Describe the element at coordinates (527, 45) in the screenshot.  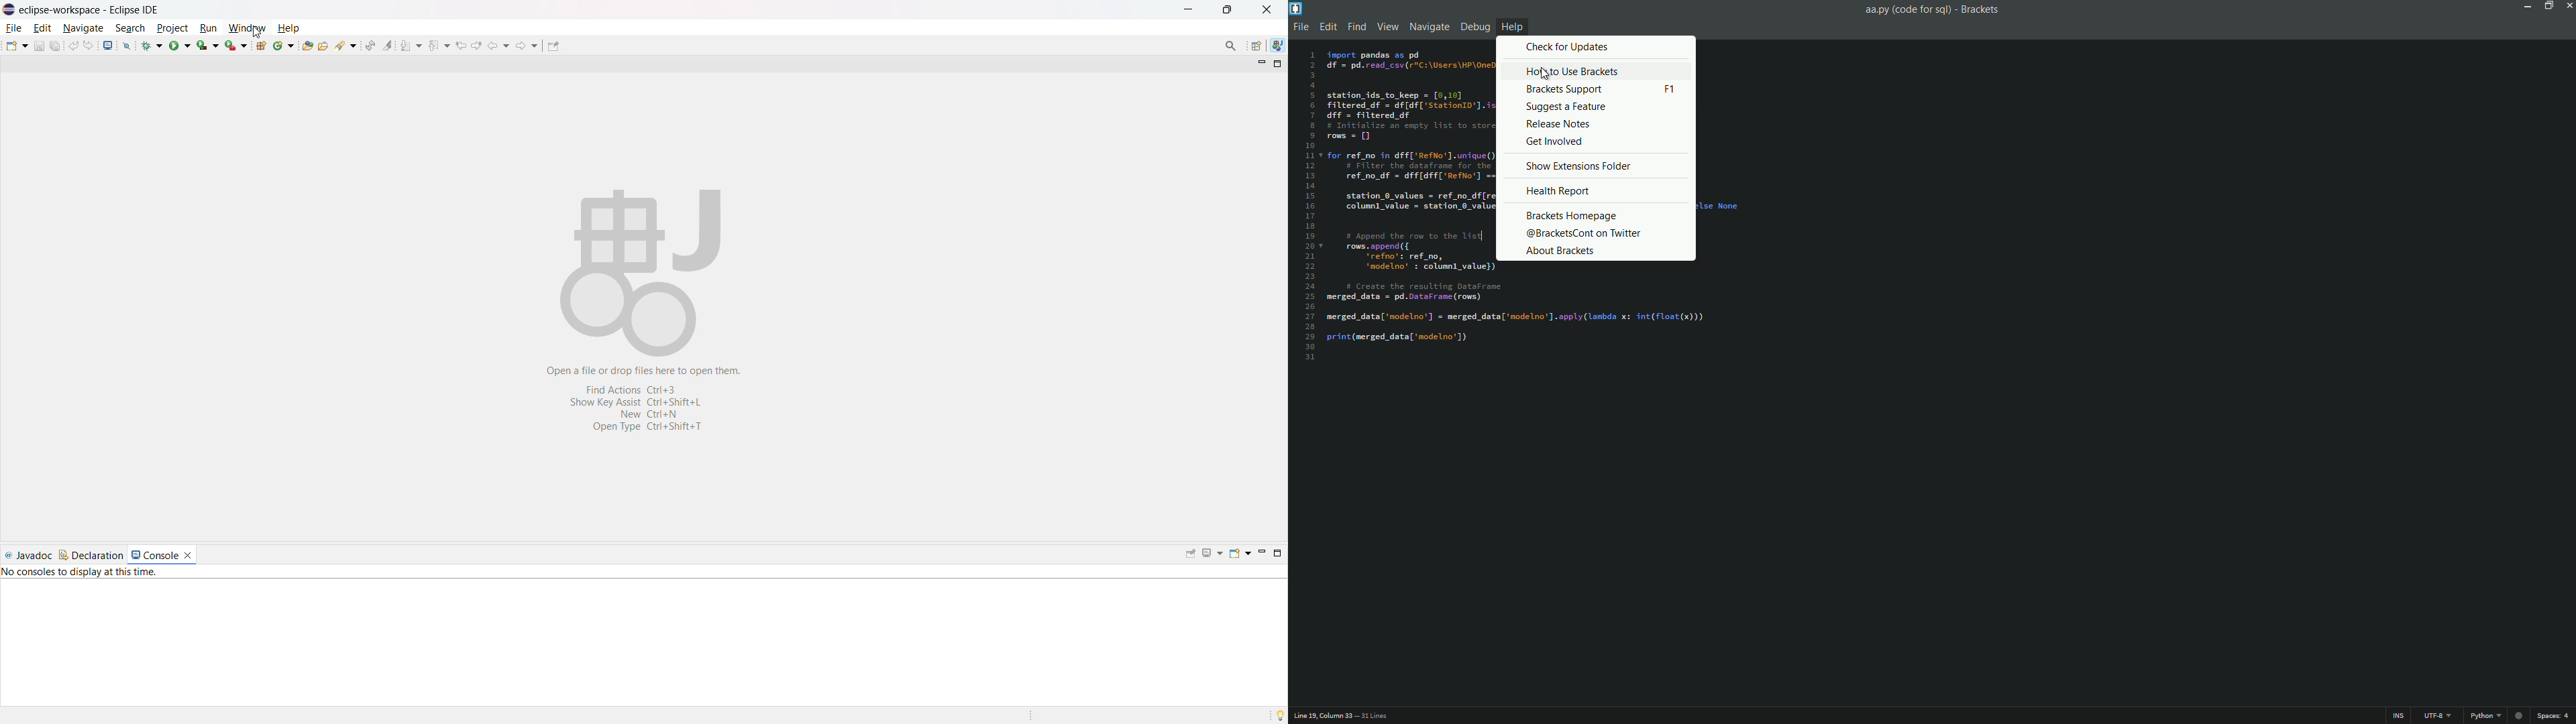
I see `forward` at that location.